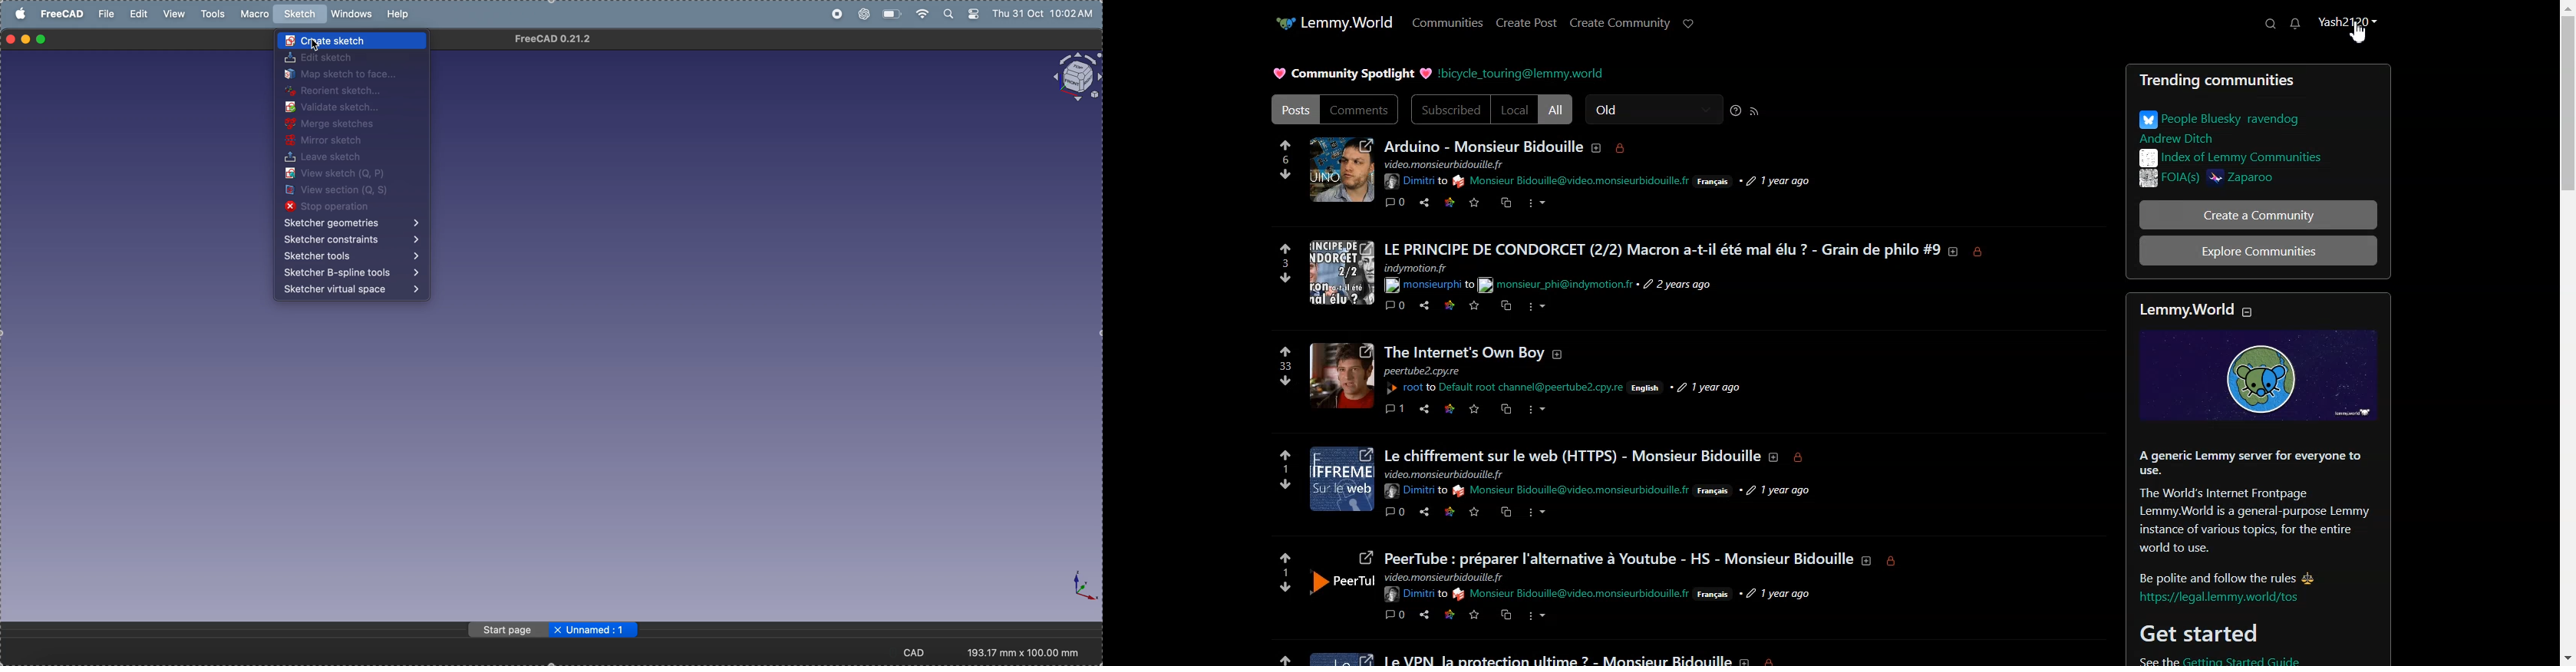 This screenshot has width=2576, height=672. Describe the element at coordinates (1521, 74) in the screenshot. I see `Hyperlink` at that location.